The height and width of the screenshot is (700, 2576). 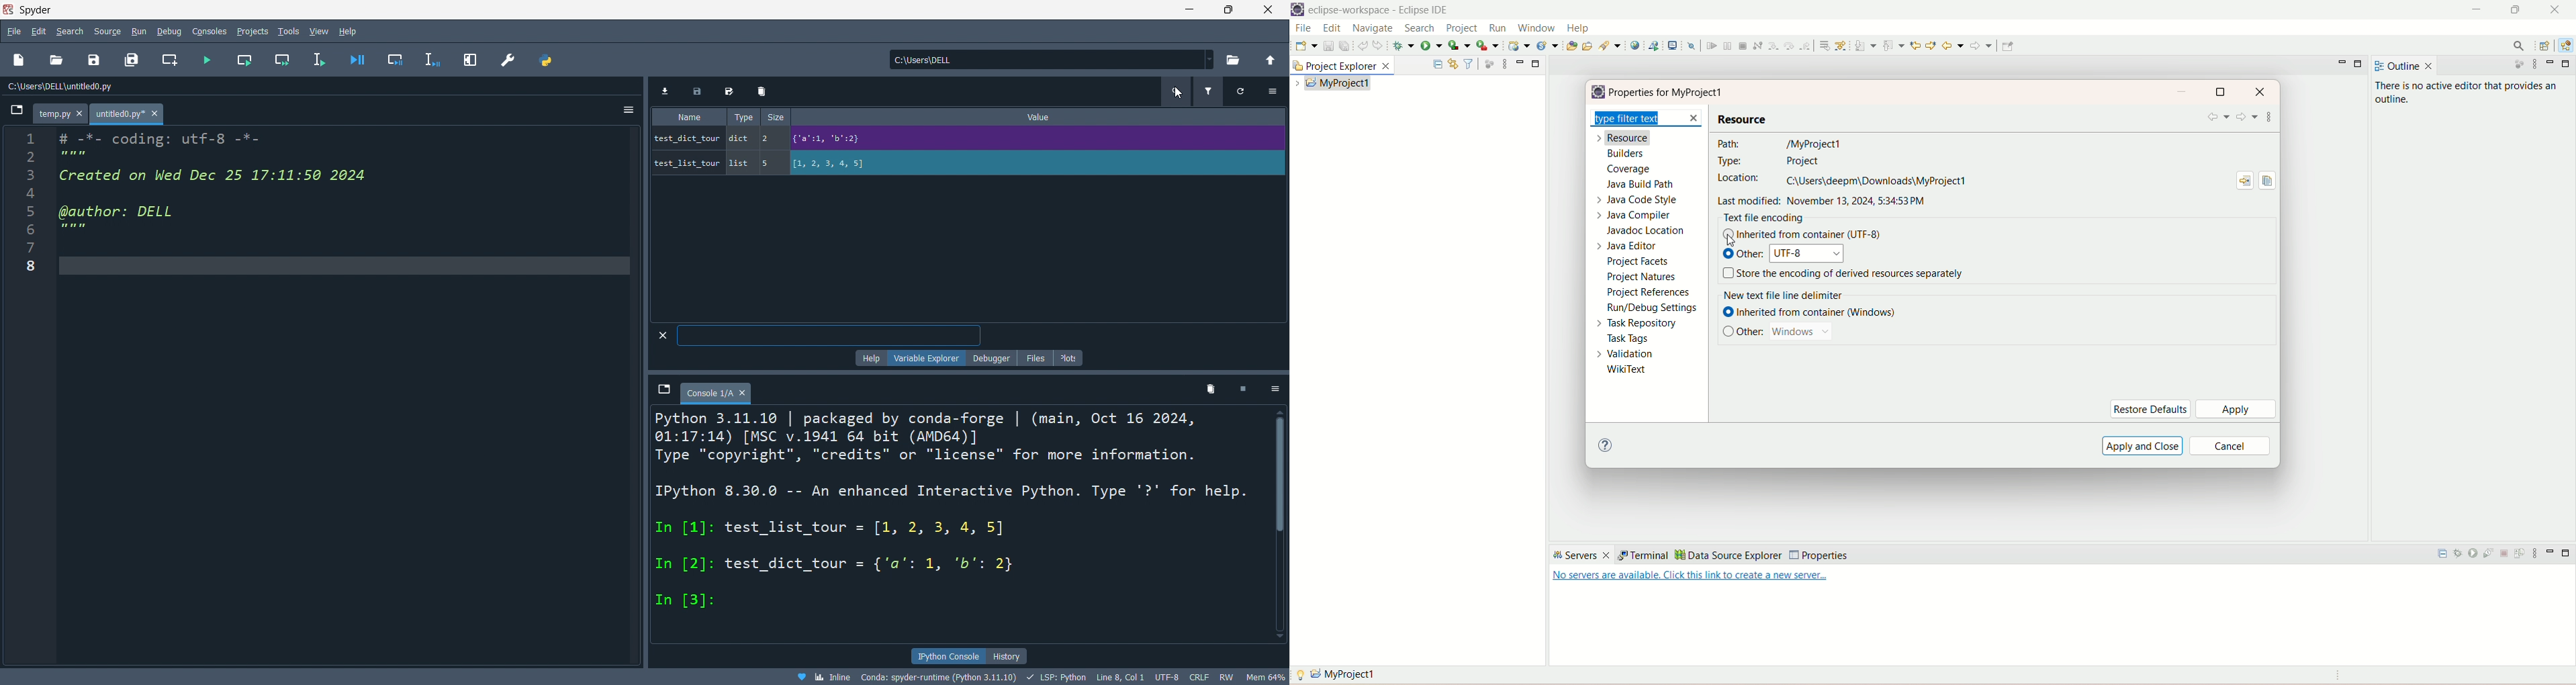 I want to click on java editor, so click(x=1623, y=247).